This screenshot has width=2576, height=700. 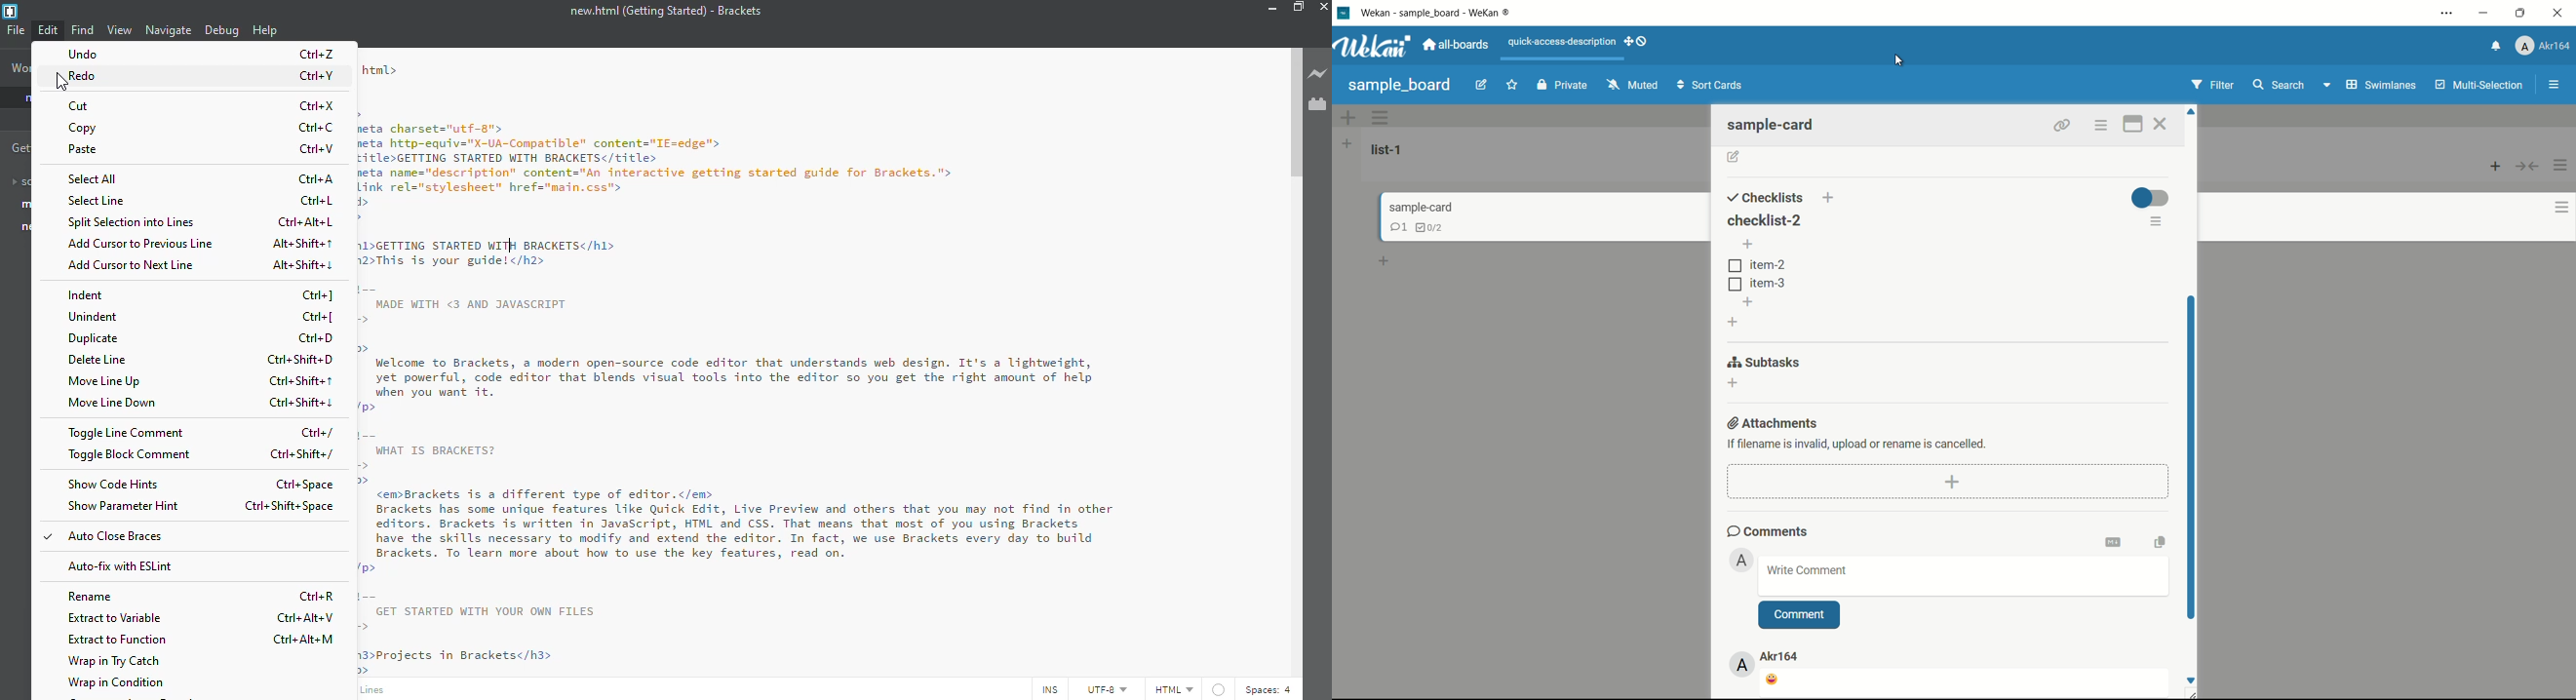 What do you see at coordinates (777, 478) in the screenshot?
I see `MADE WITH <3 AND JAVASCRIPT

—

w®>
Welcome to Brackets, a modern open-source code editor that understands web design. It's a lightweight,
yet powerful, code editor that blends visual tools into the editor so you get the right amount of help
when you want it.

<I>
WHAT IS BRACKETS?

—

w®>
<emBrackets is a different type of editor.</em>
Brackets has some unique features like Quick Edit, Live Preview and others that you may not find in other
editors. Brackets is written in JavaScript, HTML and CSS. That means that most of you using Brackets
have the skills necessary to modify and extend the editor. In fact, we use Brackets every day to build
Brackets. To learn more about how to use the key features, read on.

<I>

ie
GET STARTED WITH YOUR OWN FILES

<h3>Projects in Brackets</h3>

pro` at bounding box center [777, 478].